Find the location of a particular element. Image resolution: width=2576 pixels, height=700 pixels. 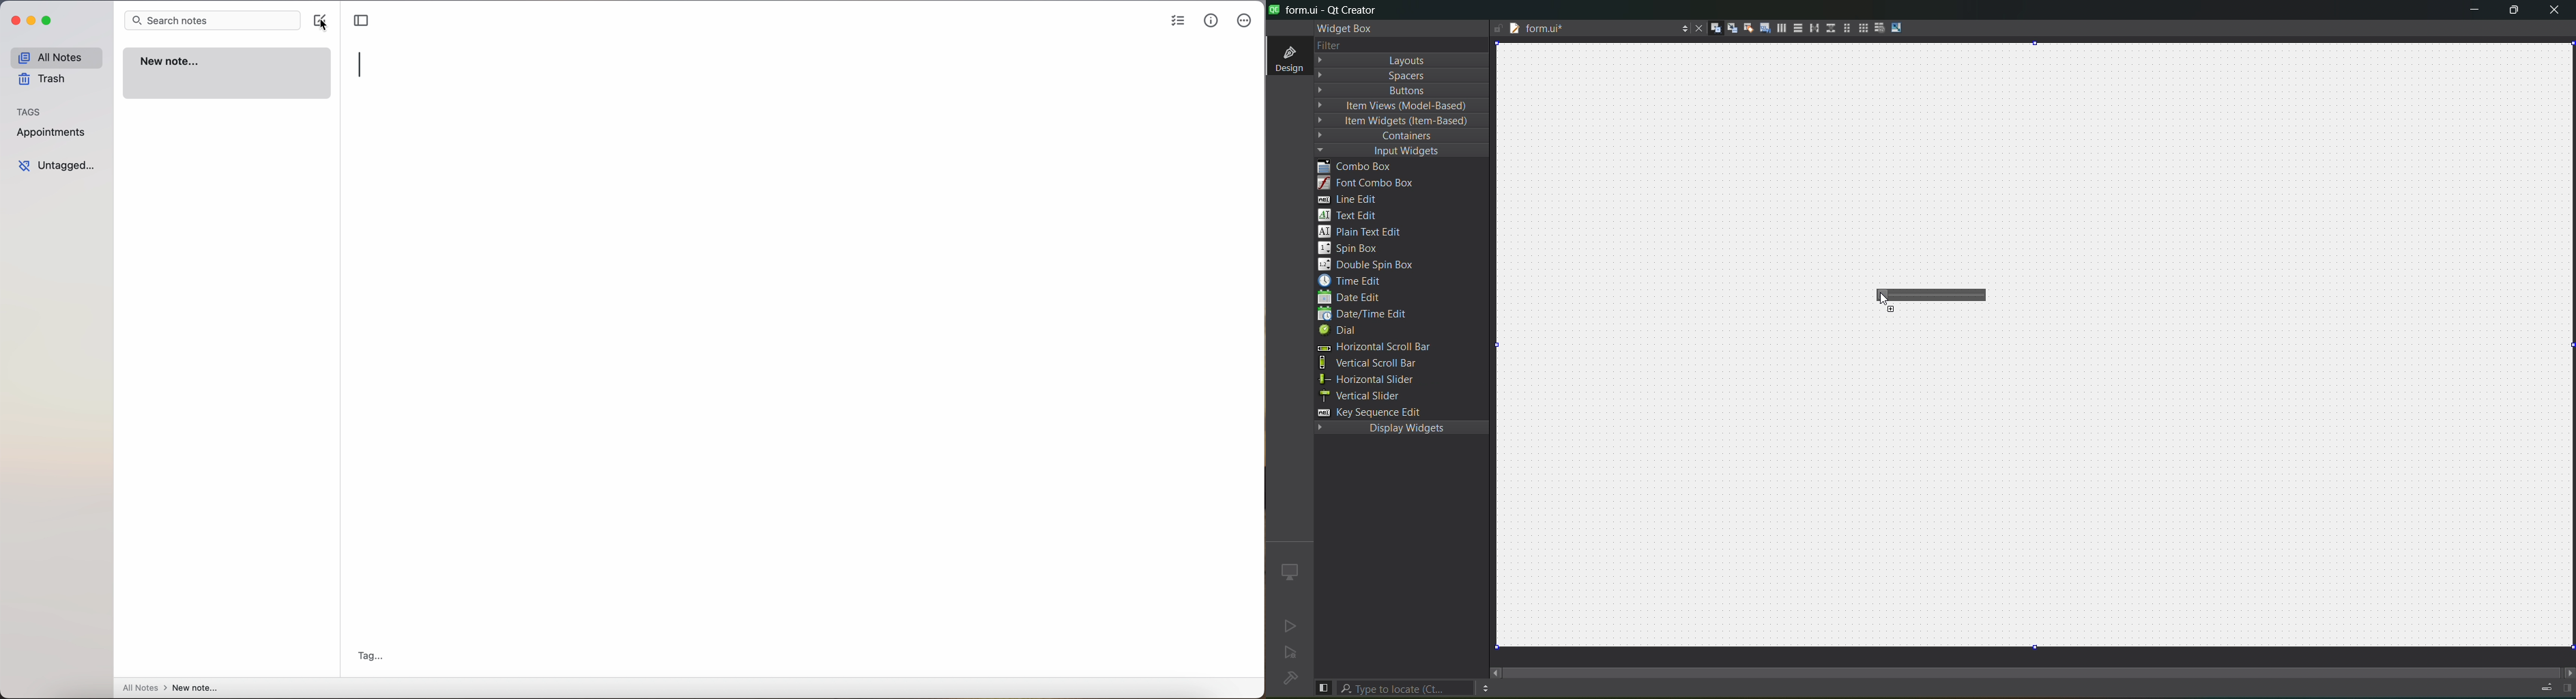

combo box is located at coordinates (1365, 165).